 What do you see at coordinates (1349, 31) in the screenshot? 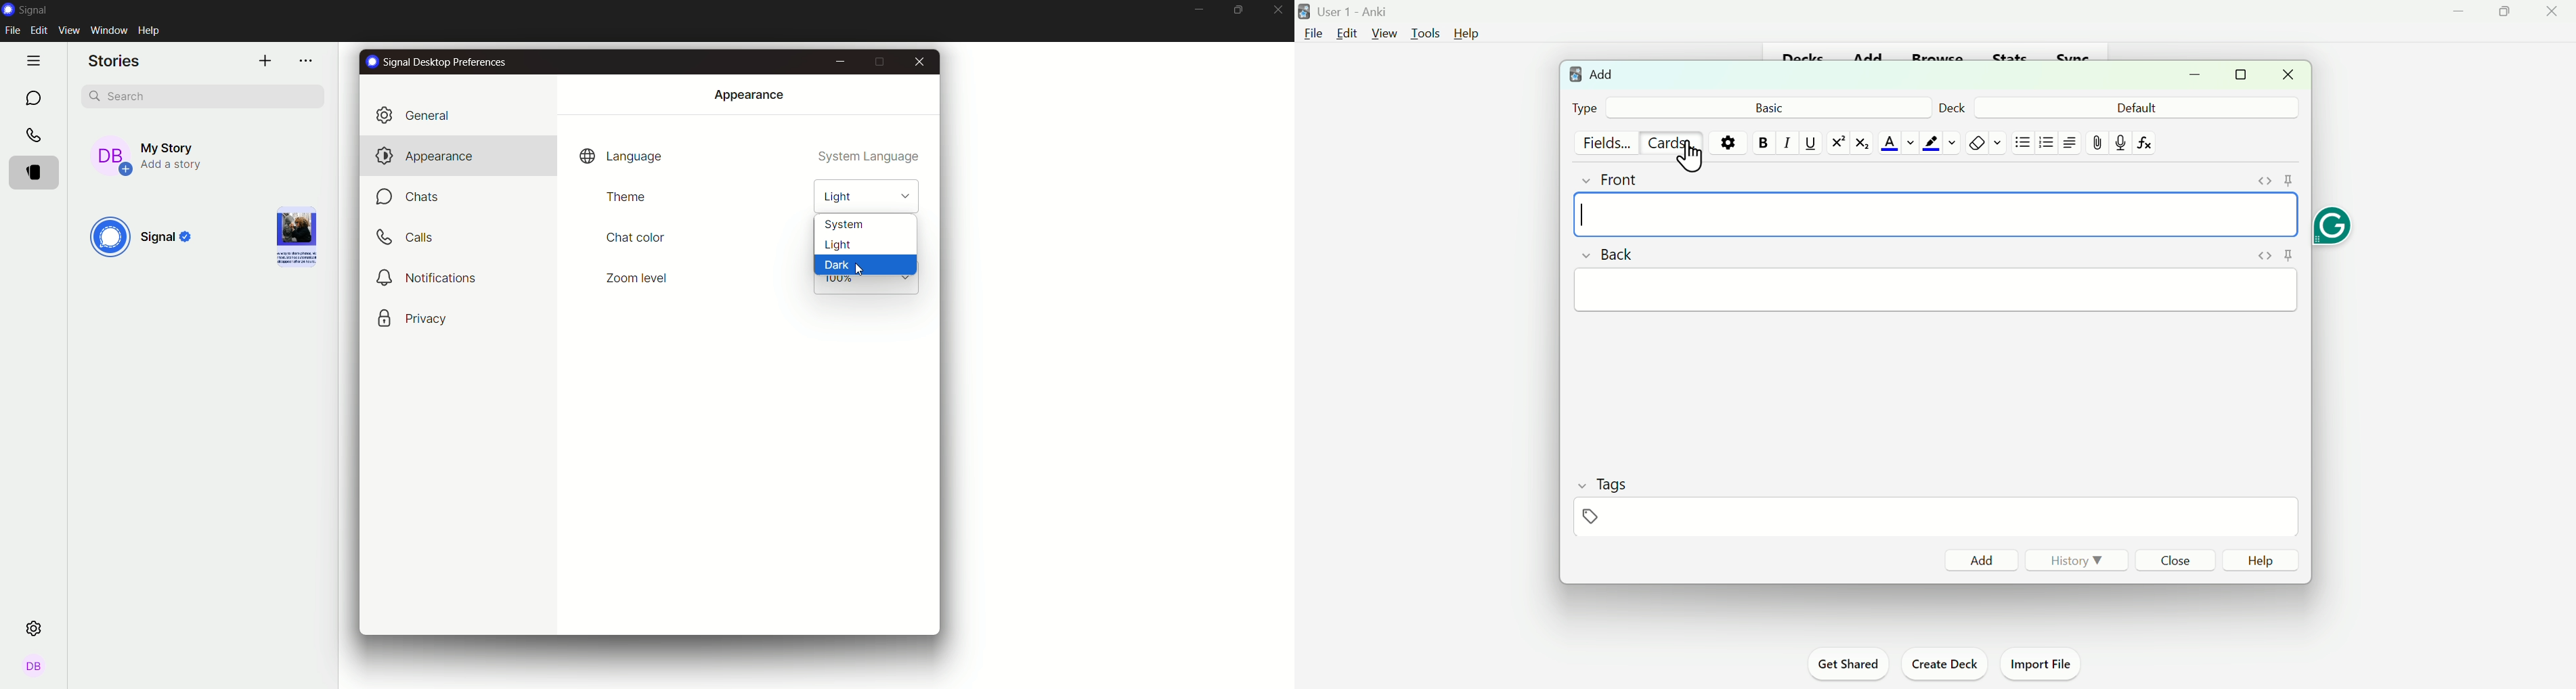
I see `Edit` at bounding box center [1349, 31].